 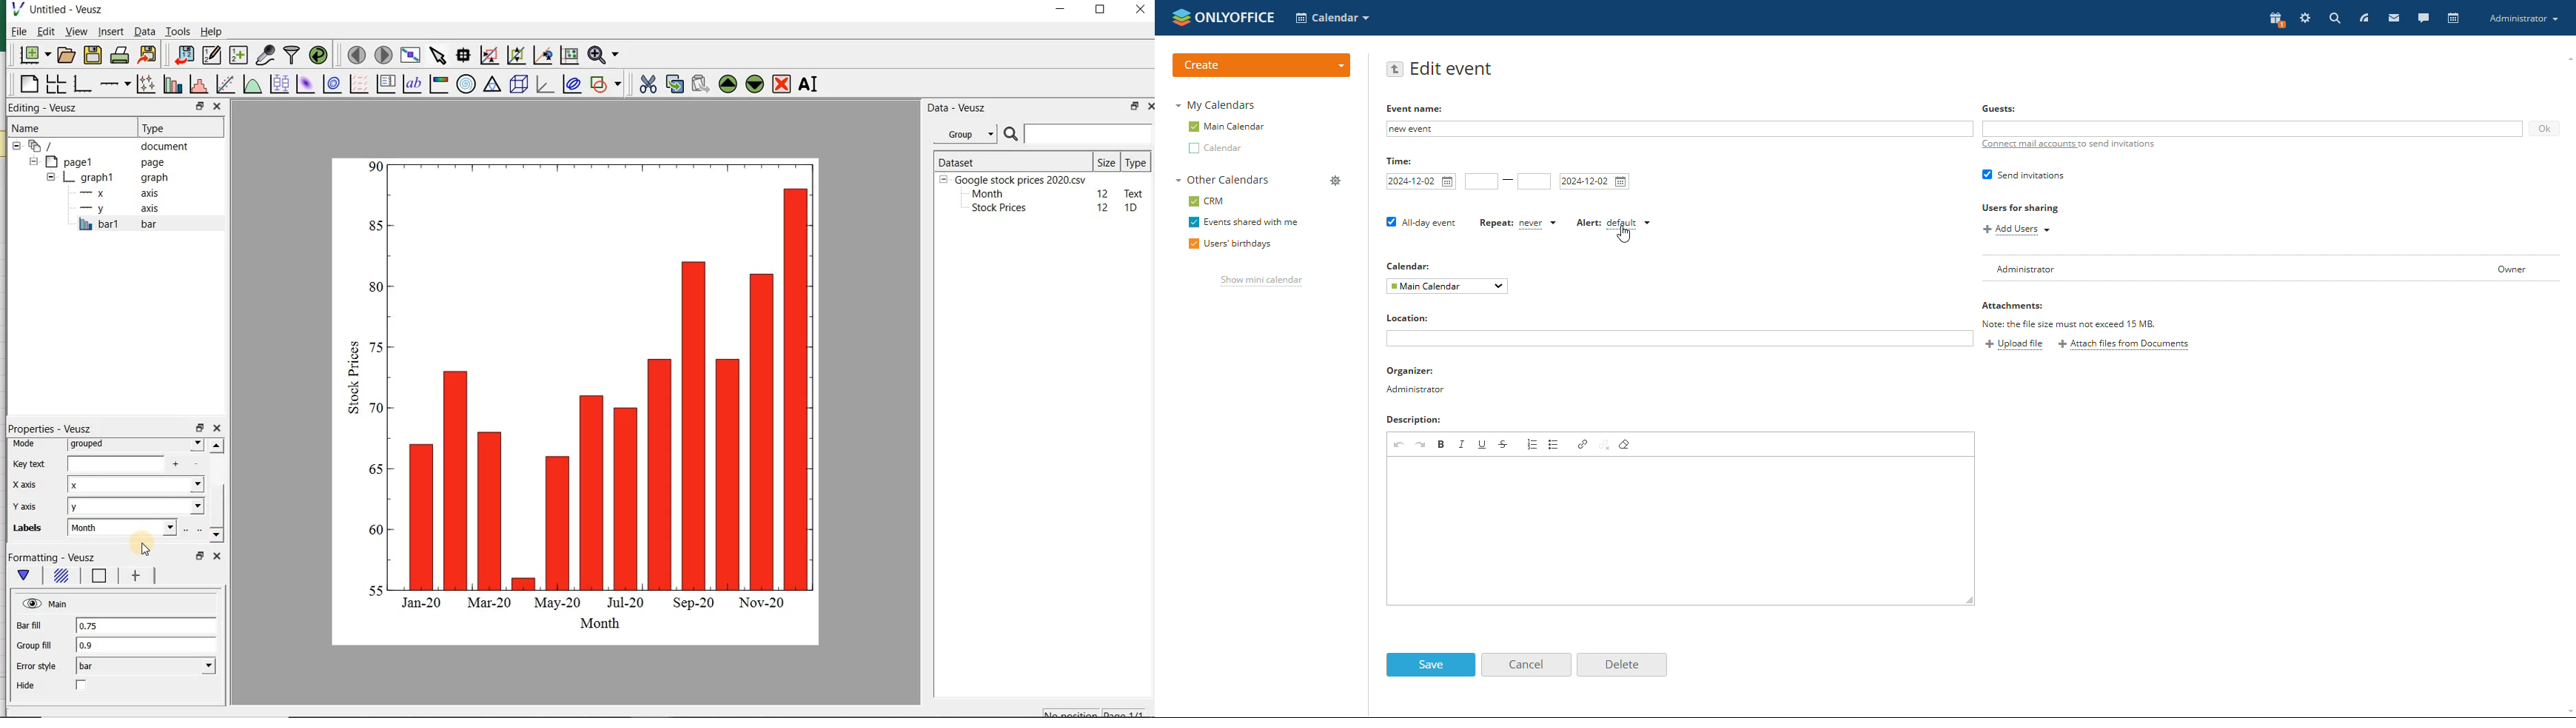 What do you see at coordinates (2252, 128) in the screenshot?
I see `add guests` at bounding box center [2252, 128].